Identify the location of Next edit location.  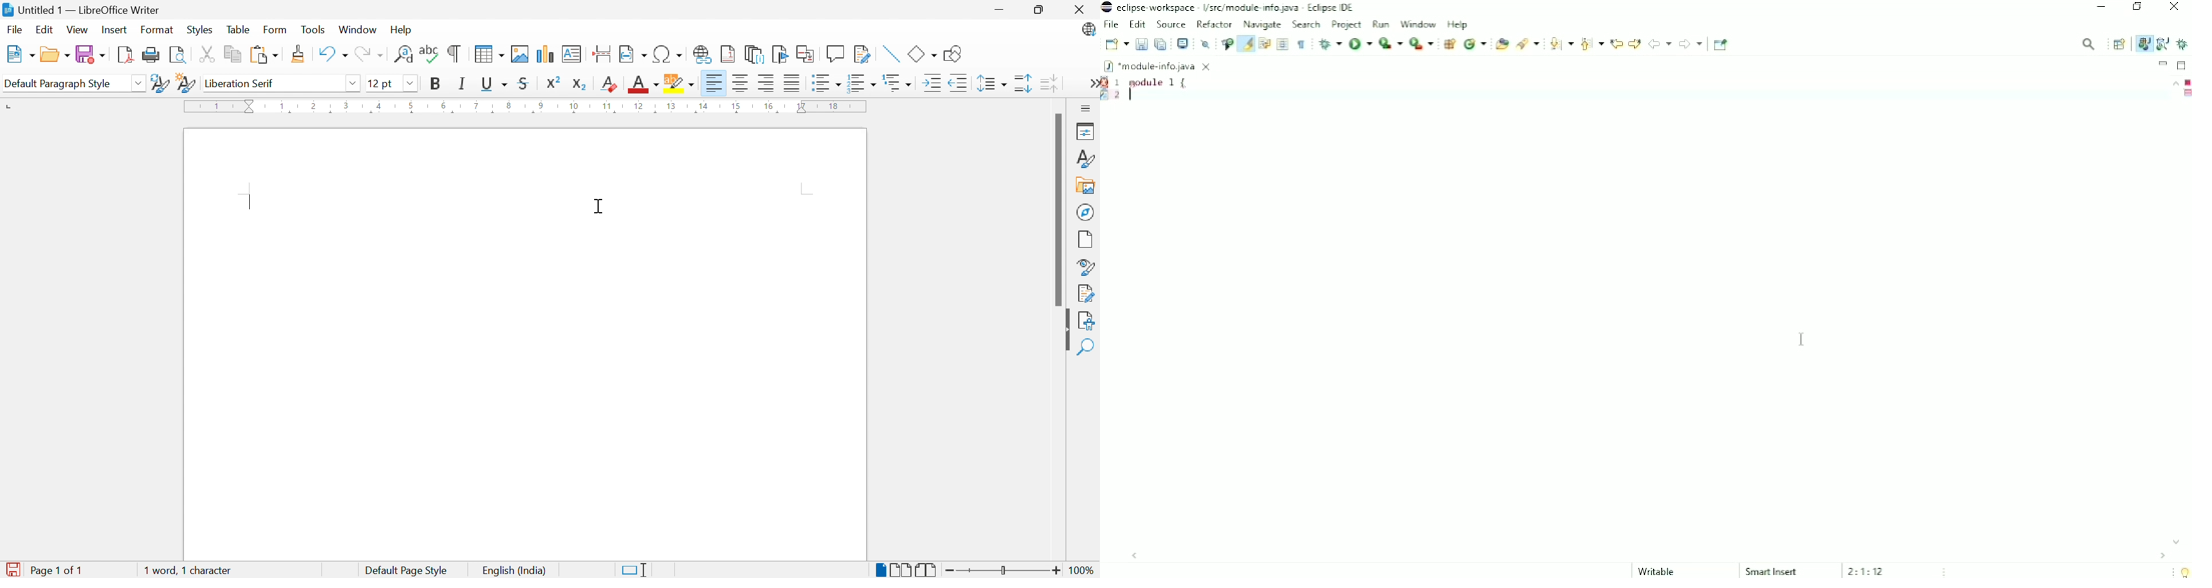
(1635, 42).